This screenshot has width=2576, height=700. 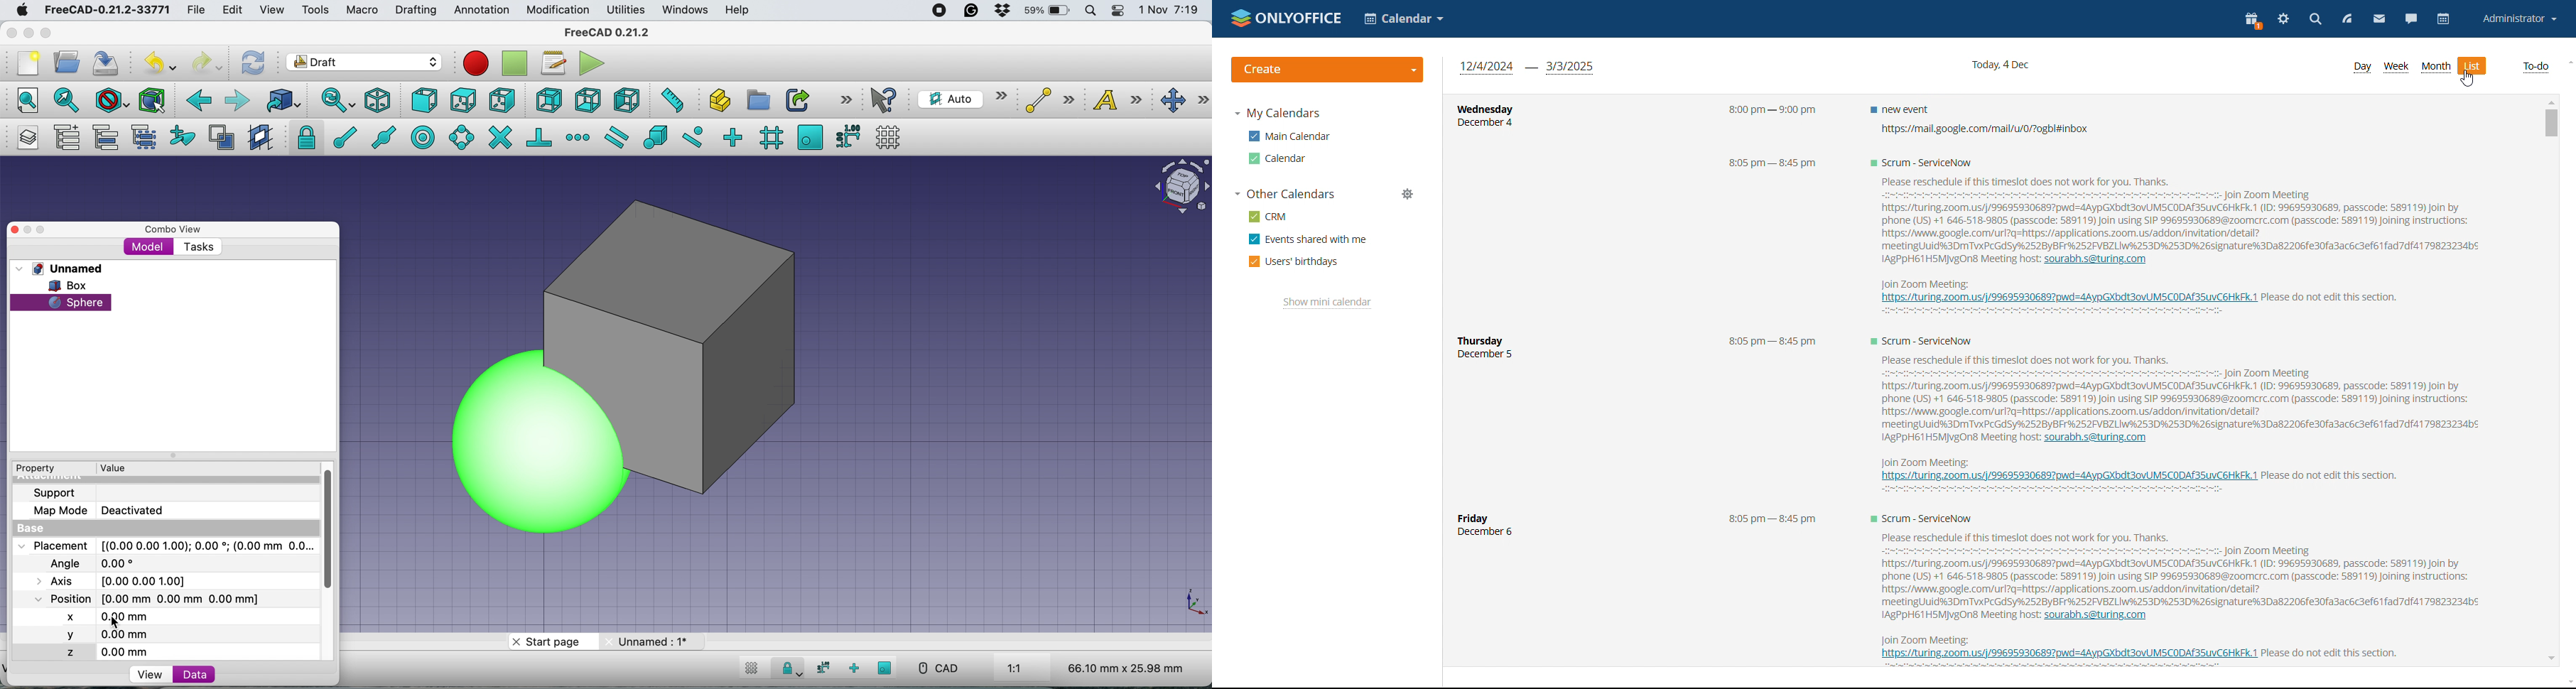 I want to click on combo view, so click(x=173, y=230).